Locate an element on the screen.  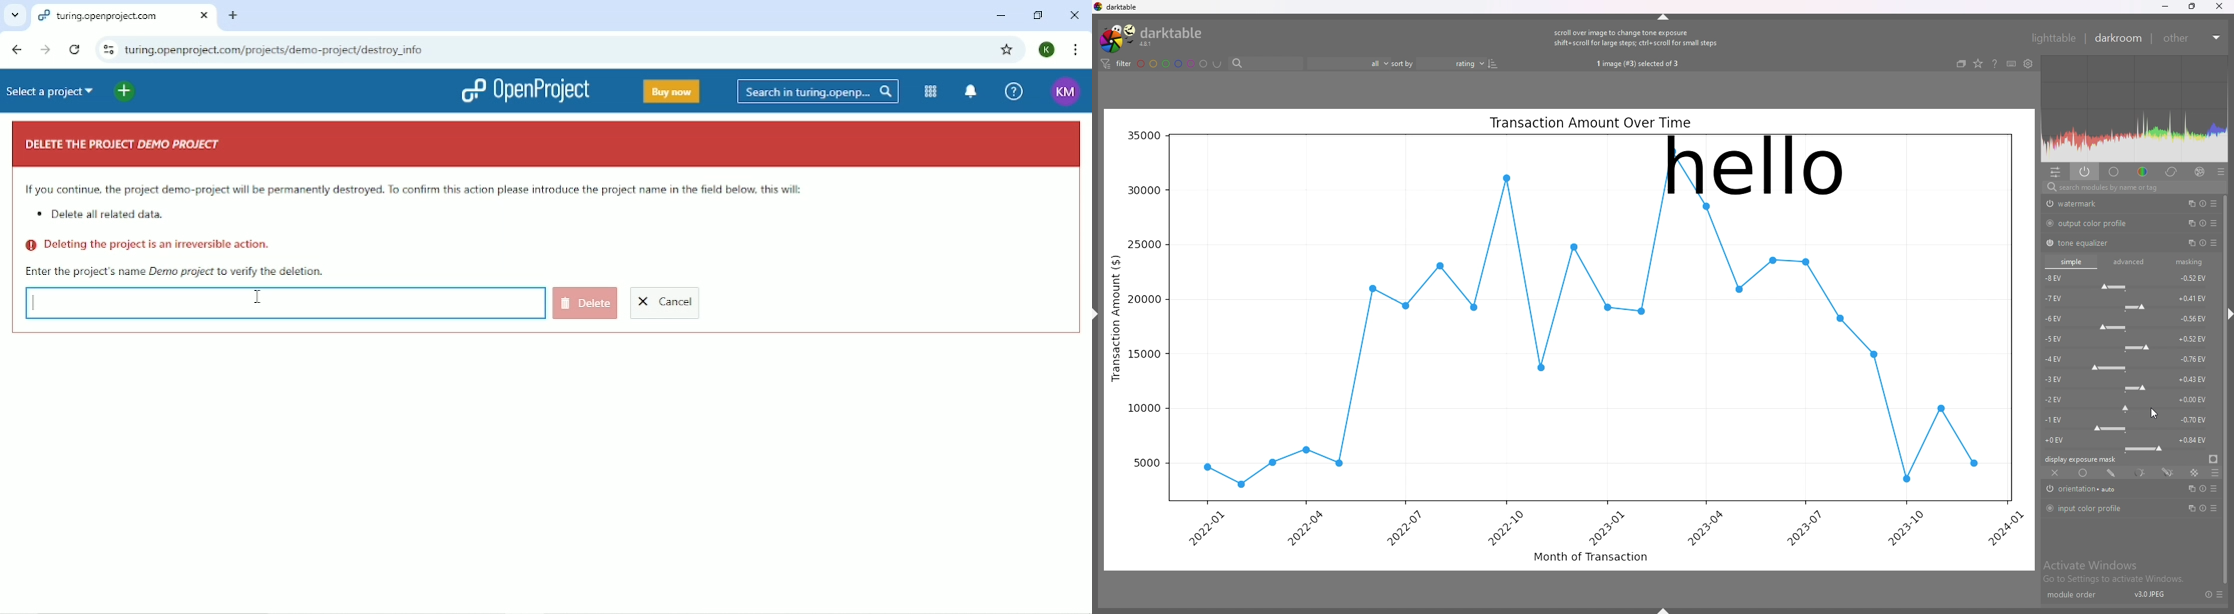
Modules is located at coordinates (931, 91).